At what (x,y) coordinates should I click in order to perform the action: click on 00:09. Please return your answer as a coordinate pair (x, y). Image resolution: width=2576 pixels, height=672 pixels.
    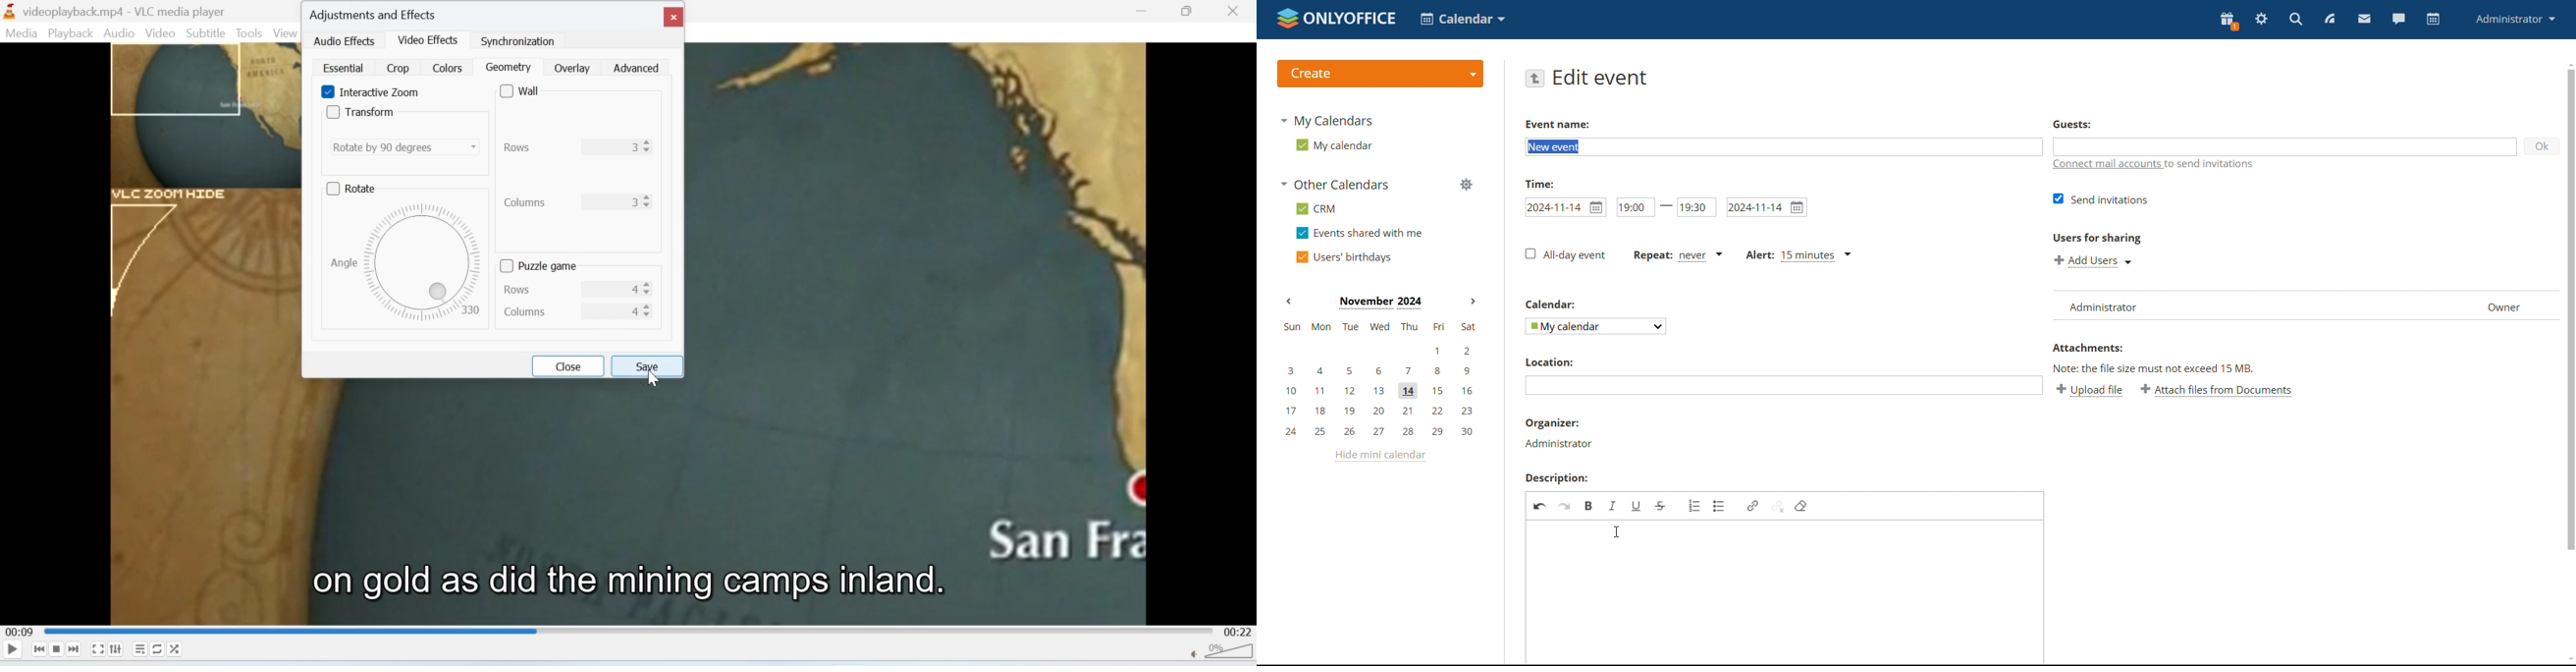
    Looking at the image, I should click on (18, 633).